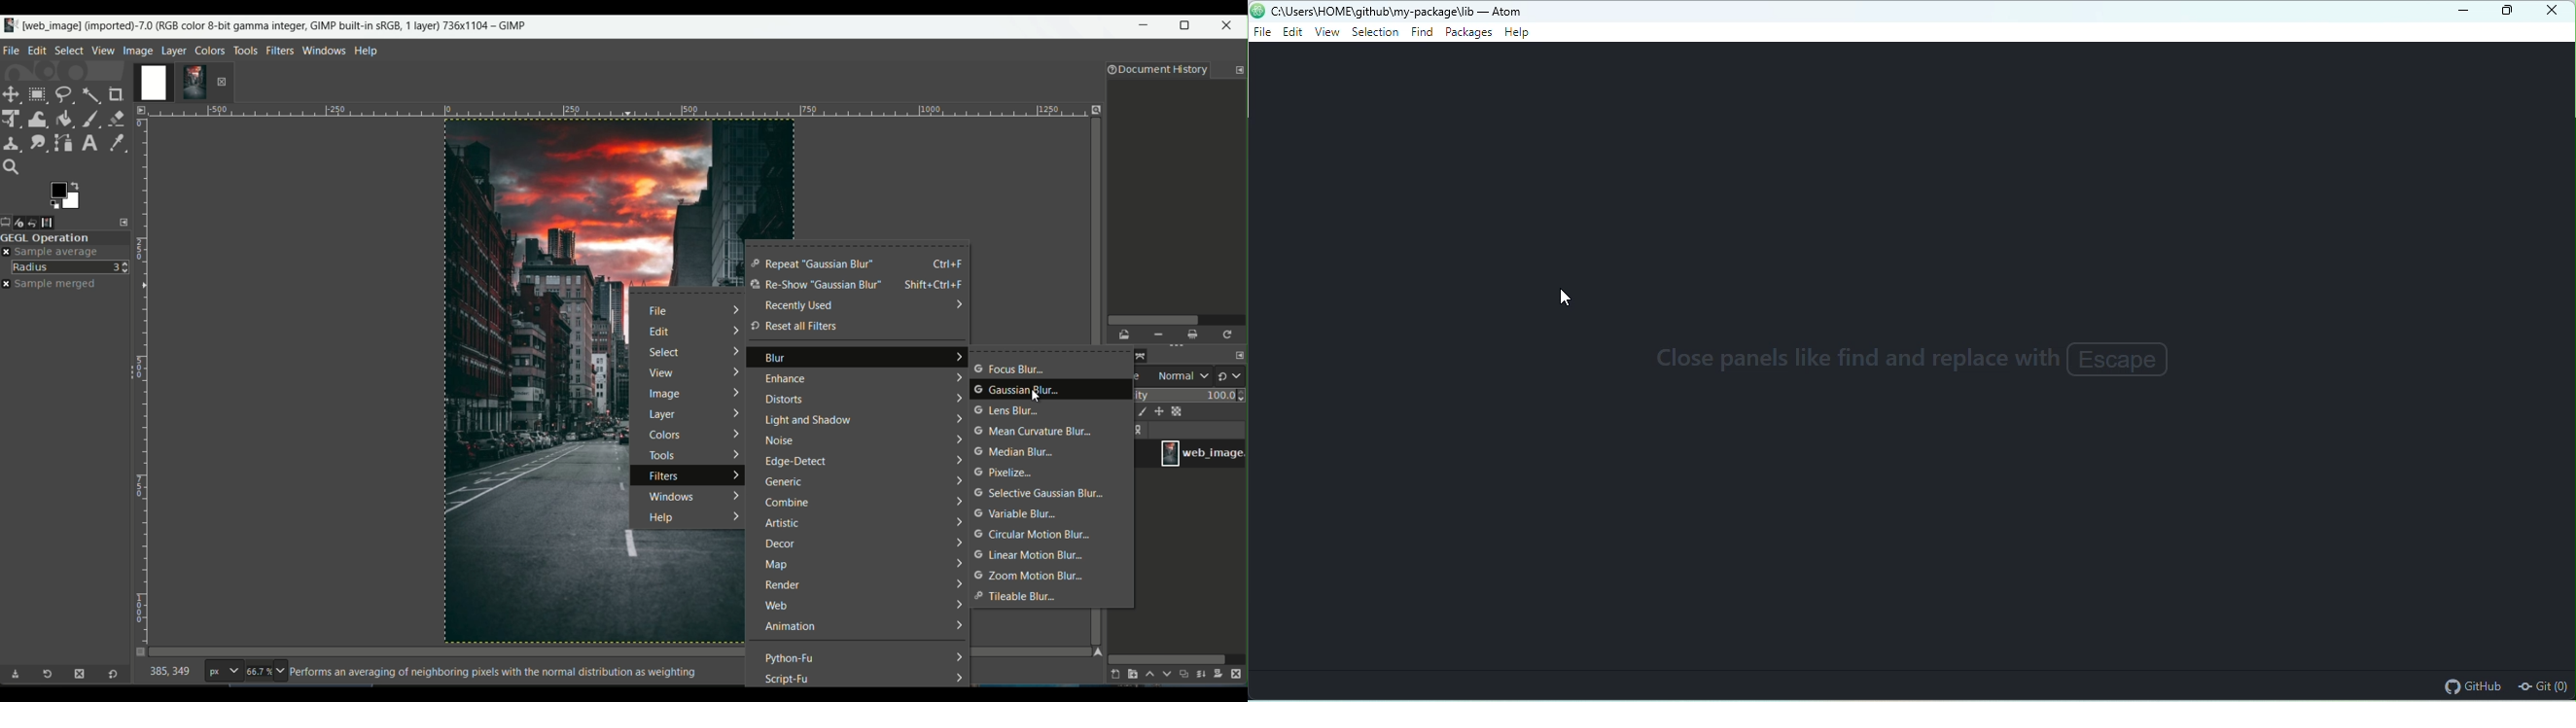 Image resolution: width=2576 pixels, height=728 pixels. Describe the element at coordinates (64, 93) in the screenshot. I see `free select tool` at that location.